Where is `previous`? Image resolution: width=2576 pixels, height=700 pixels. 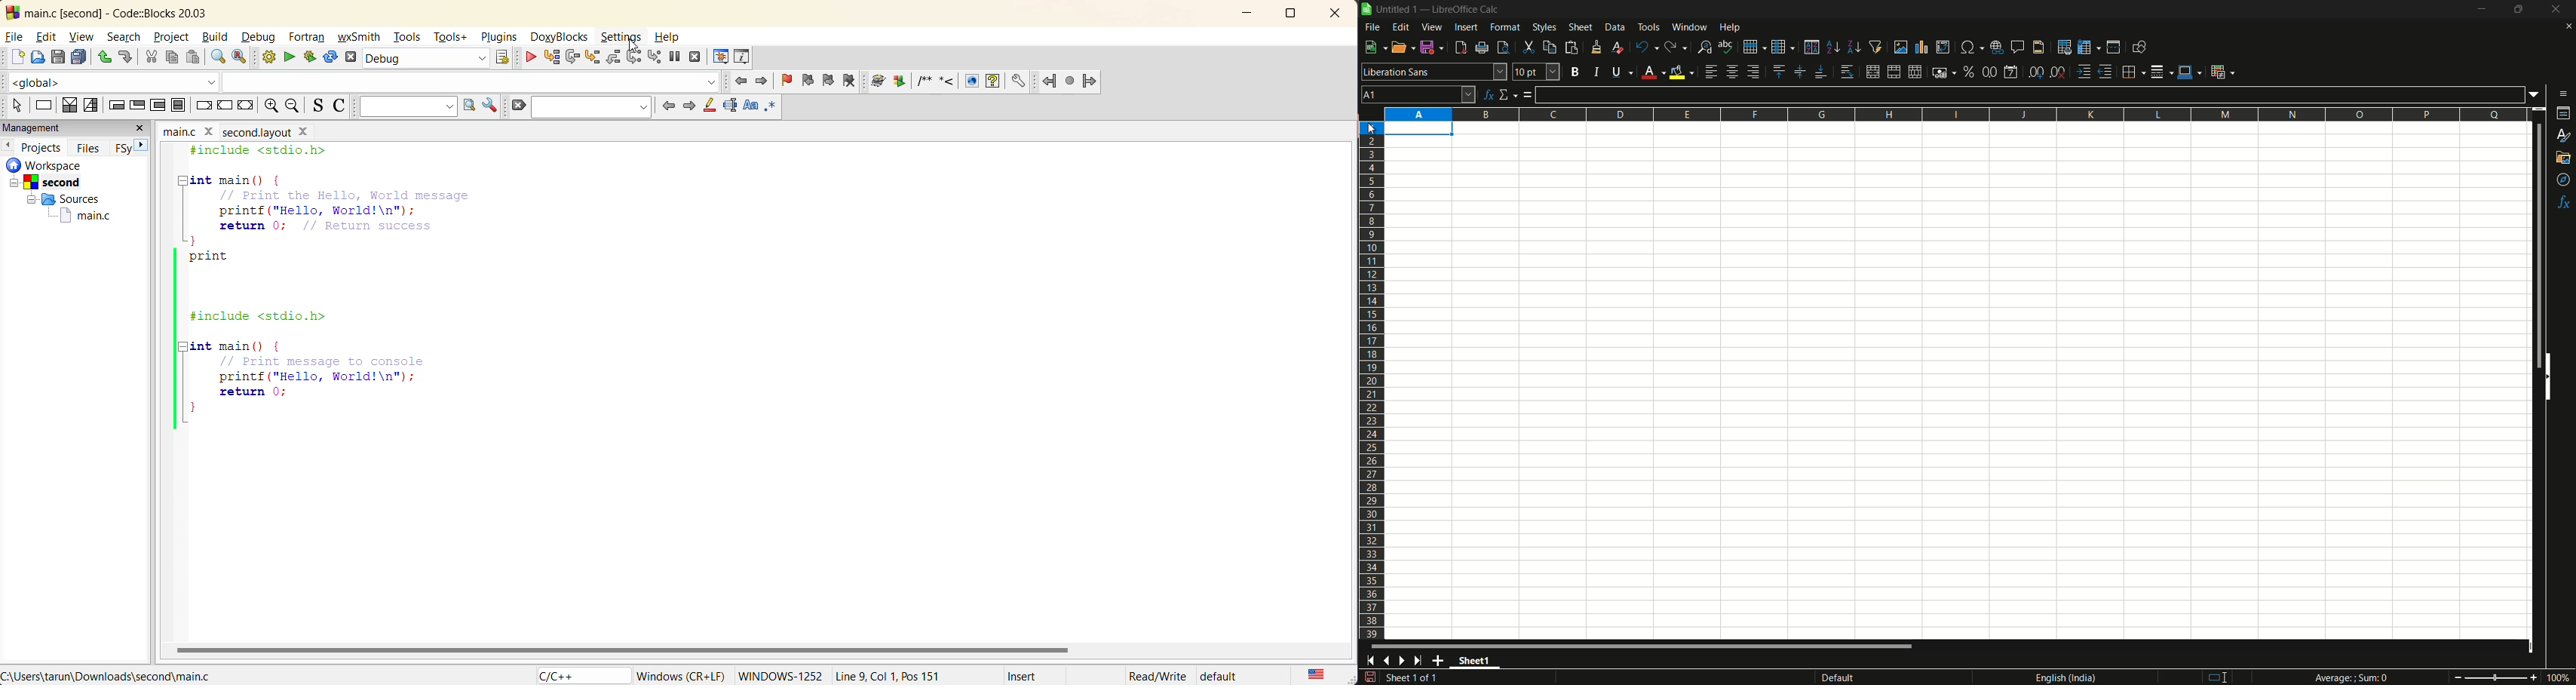
previous is located at coordinates (665, 106).